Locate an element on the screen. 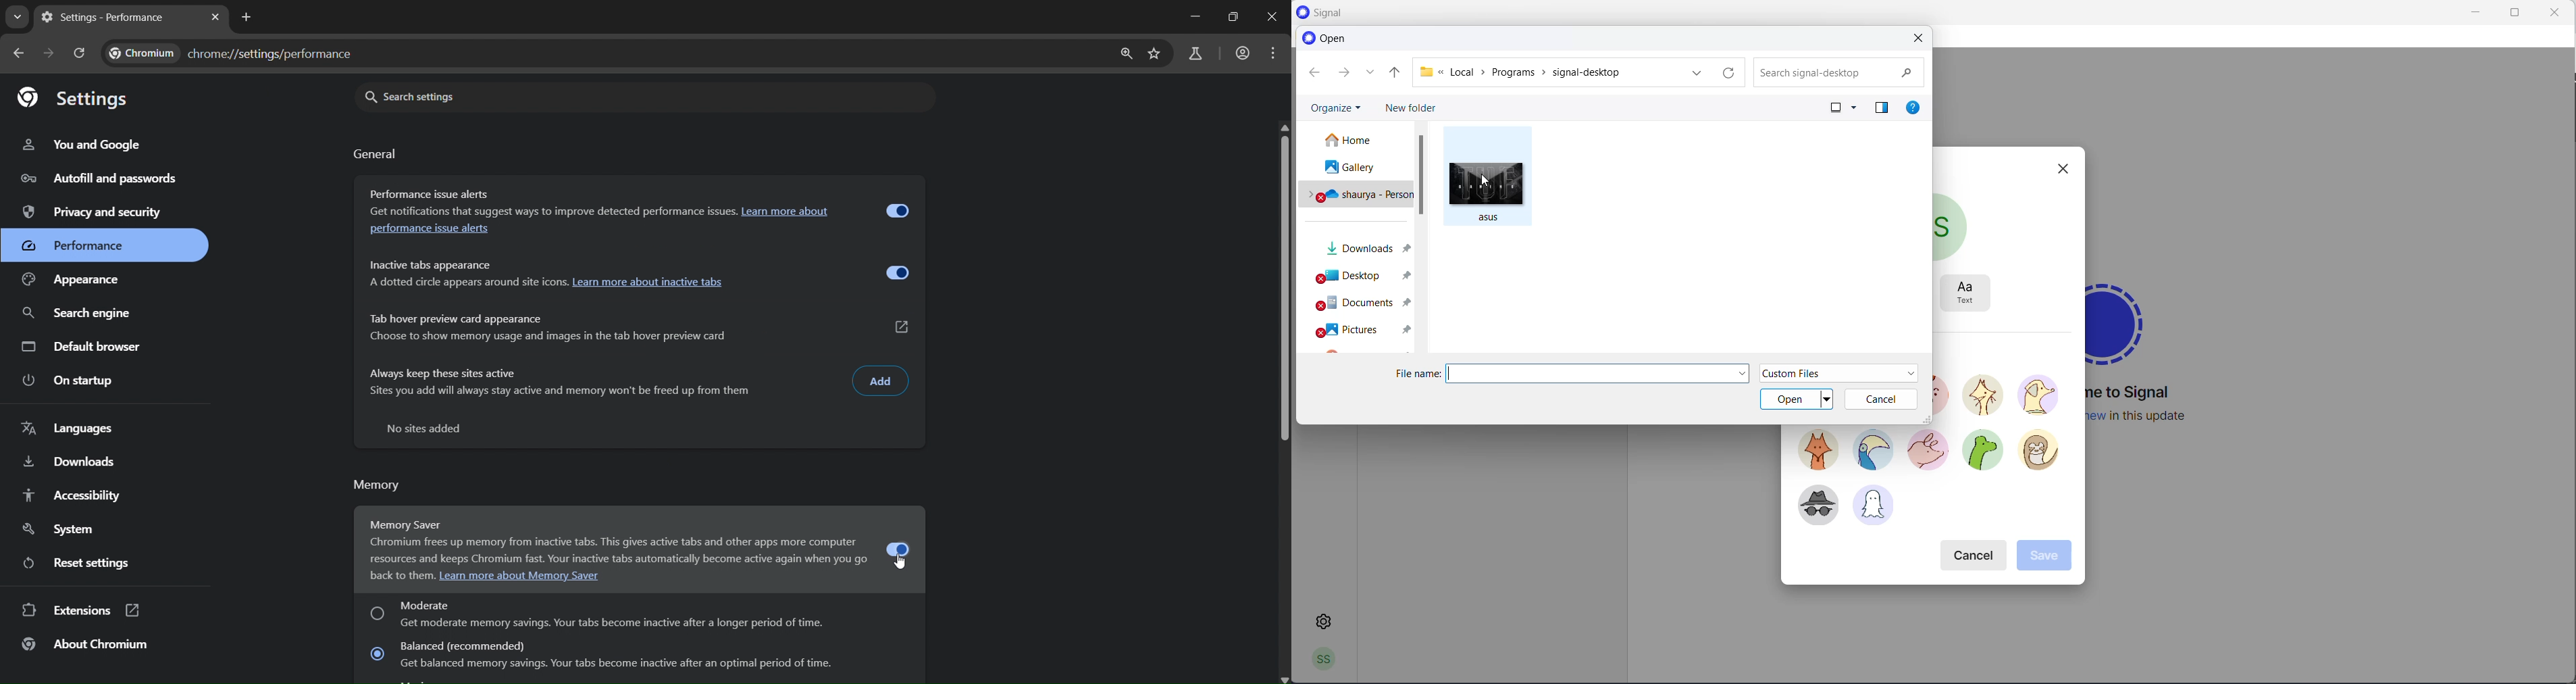 The height and width of the screenshot is (700, 2576). about inactive tabs appearance is located at coordinates (544, 283).